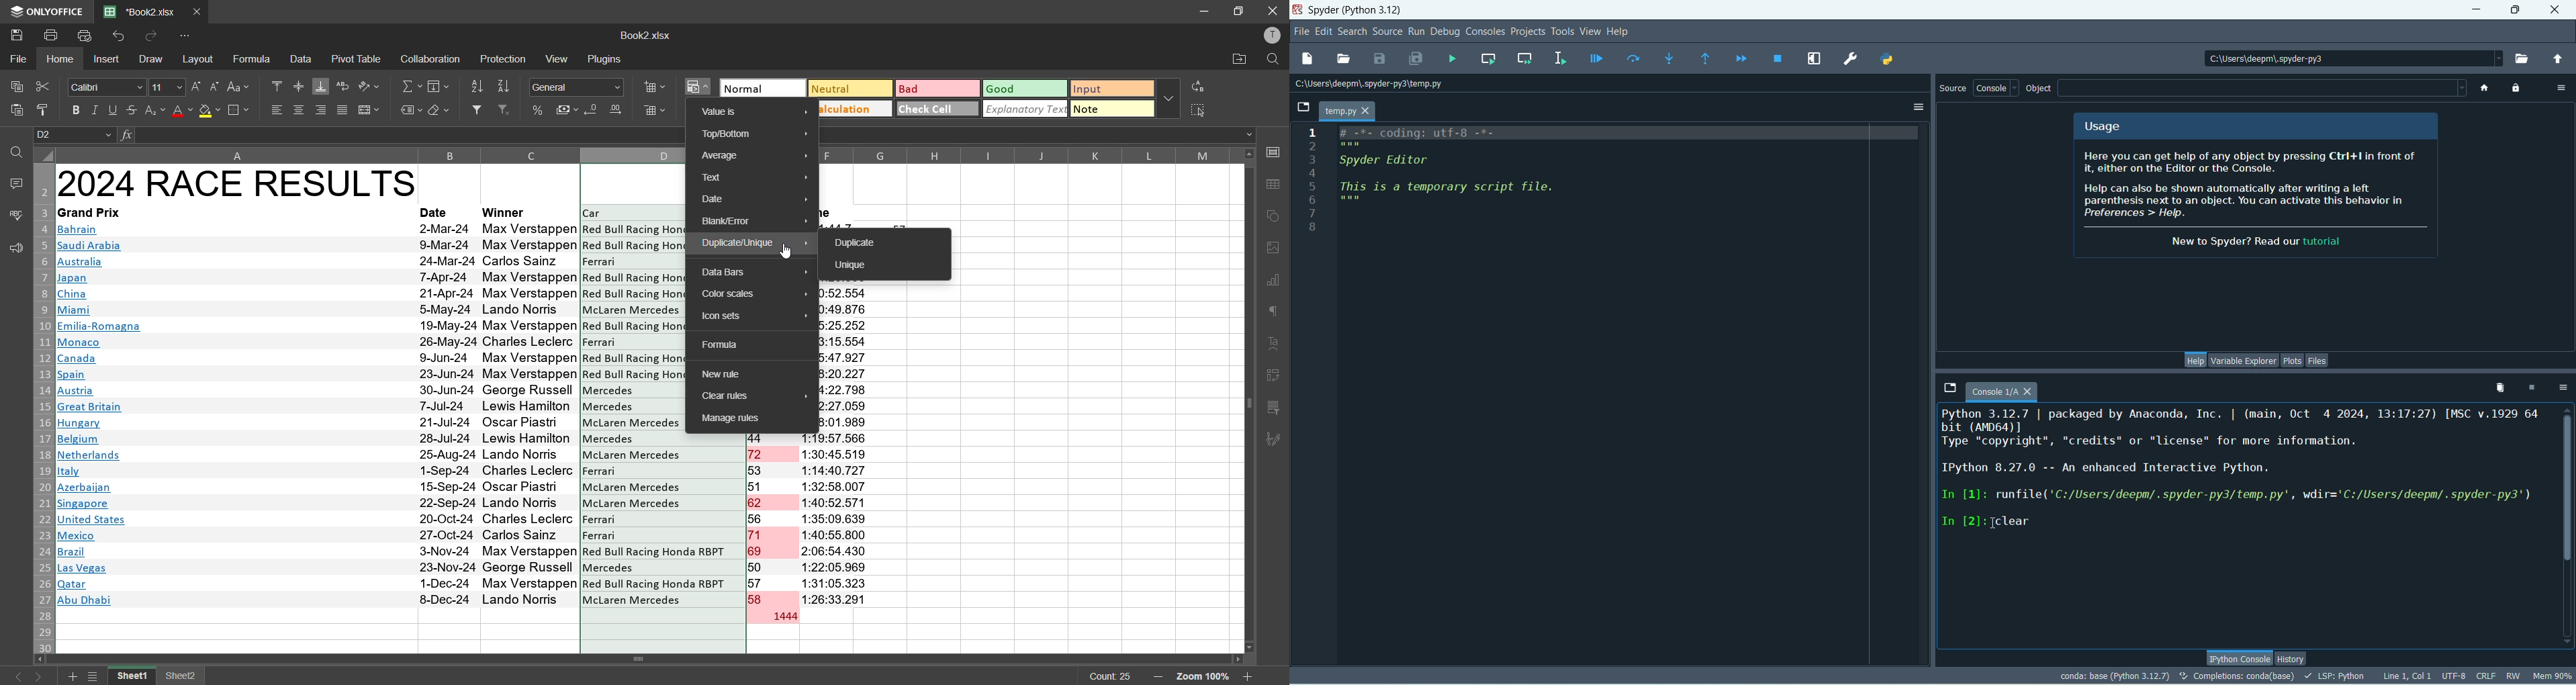 This screenshot has height=700, width=2576. What do you see at coordinates (505, 87) in the screenshot?
I see `sort descending` at bounding box center [505, 87].